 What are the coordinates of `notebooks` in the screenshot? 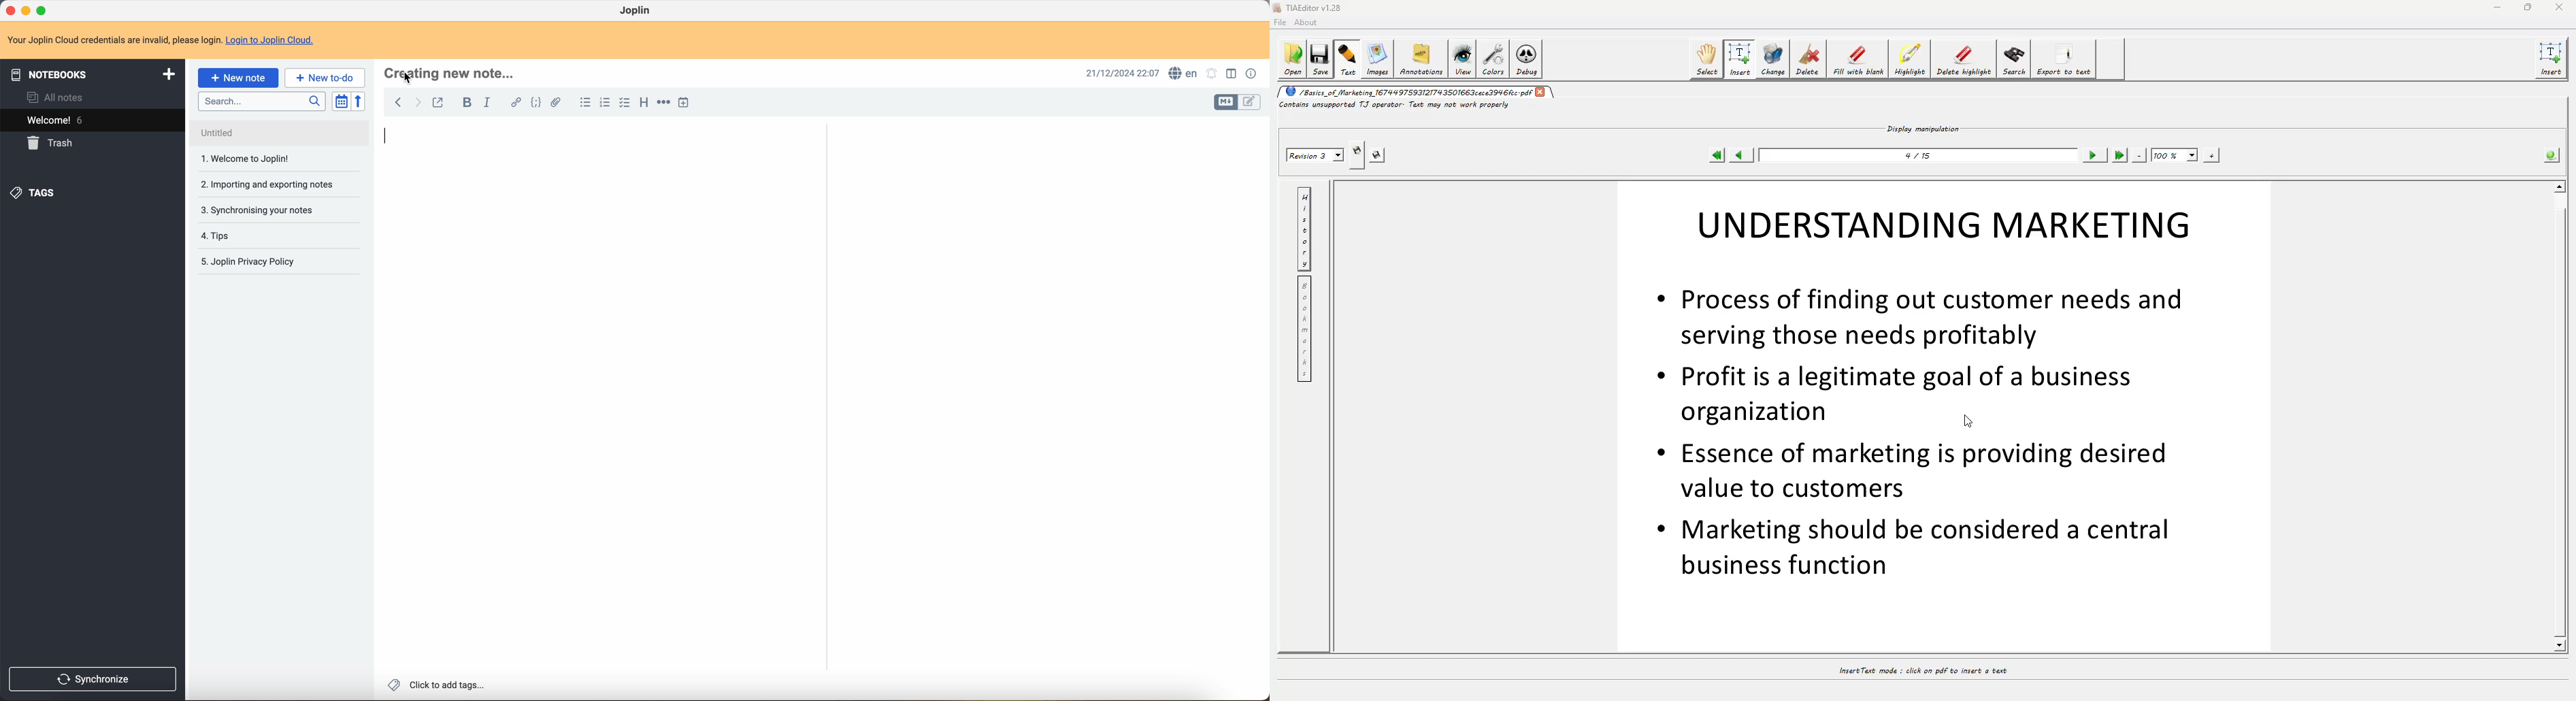 It's located at (93, 73).